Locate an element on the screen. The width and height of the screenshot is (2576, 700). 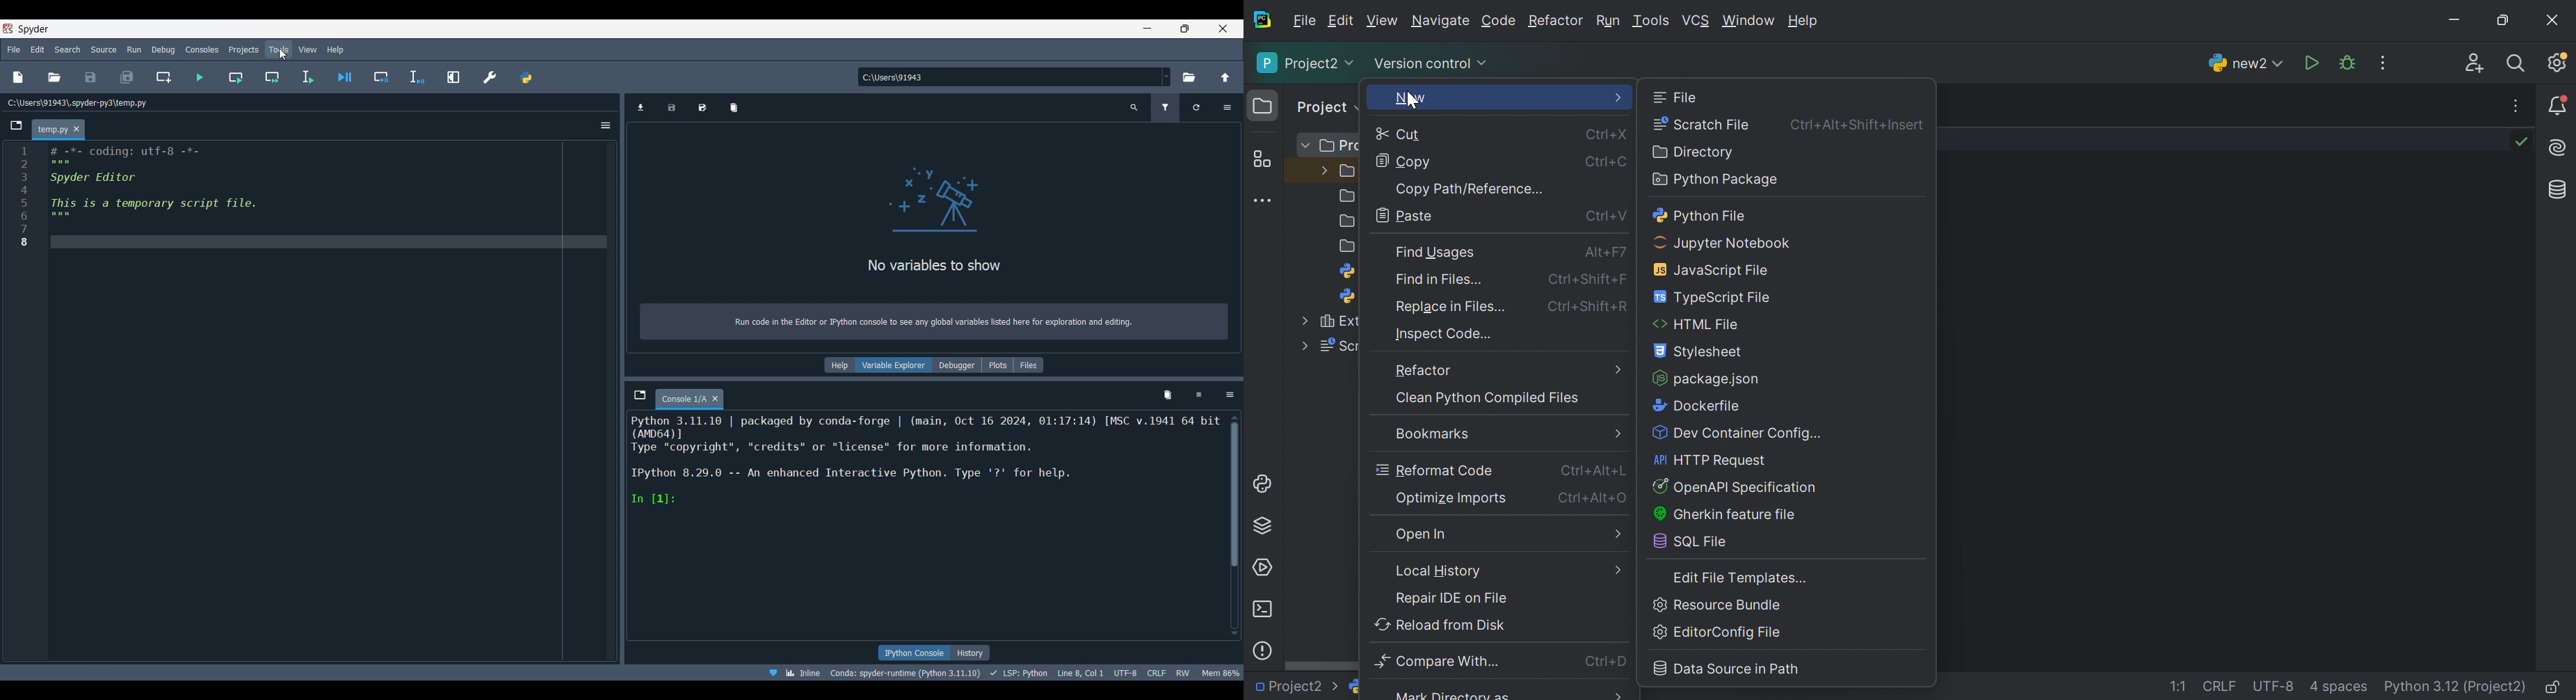
Debug cell is located at coordinates (382, 77).